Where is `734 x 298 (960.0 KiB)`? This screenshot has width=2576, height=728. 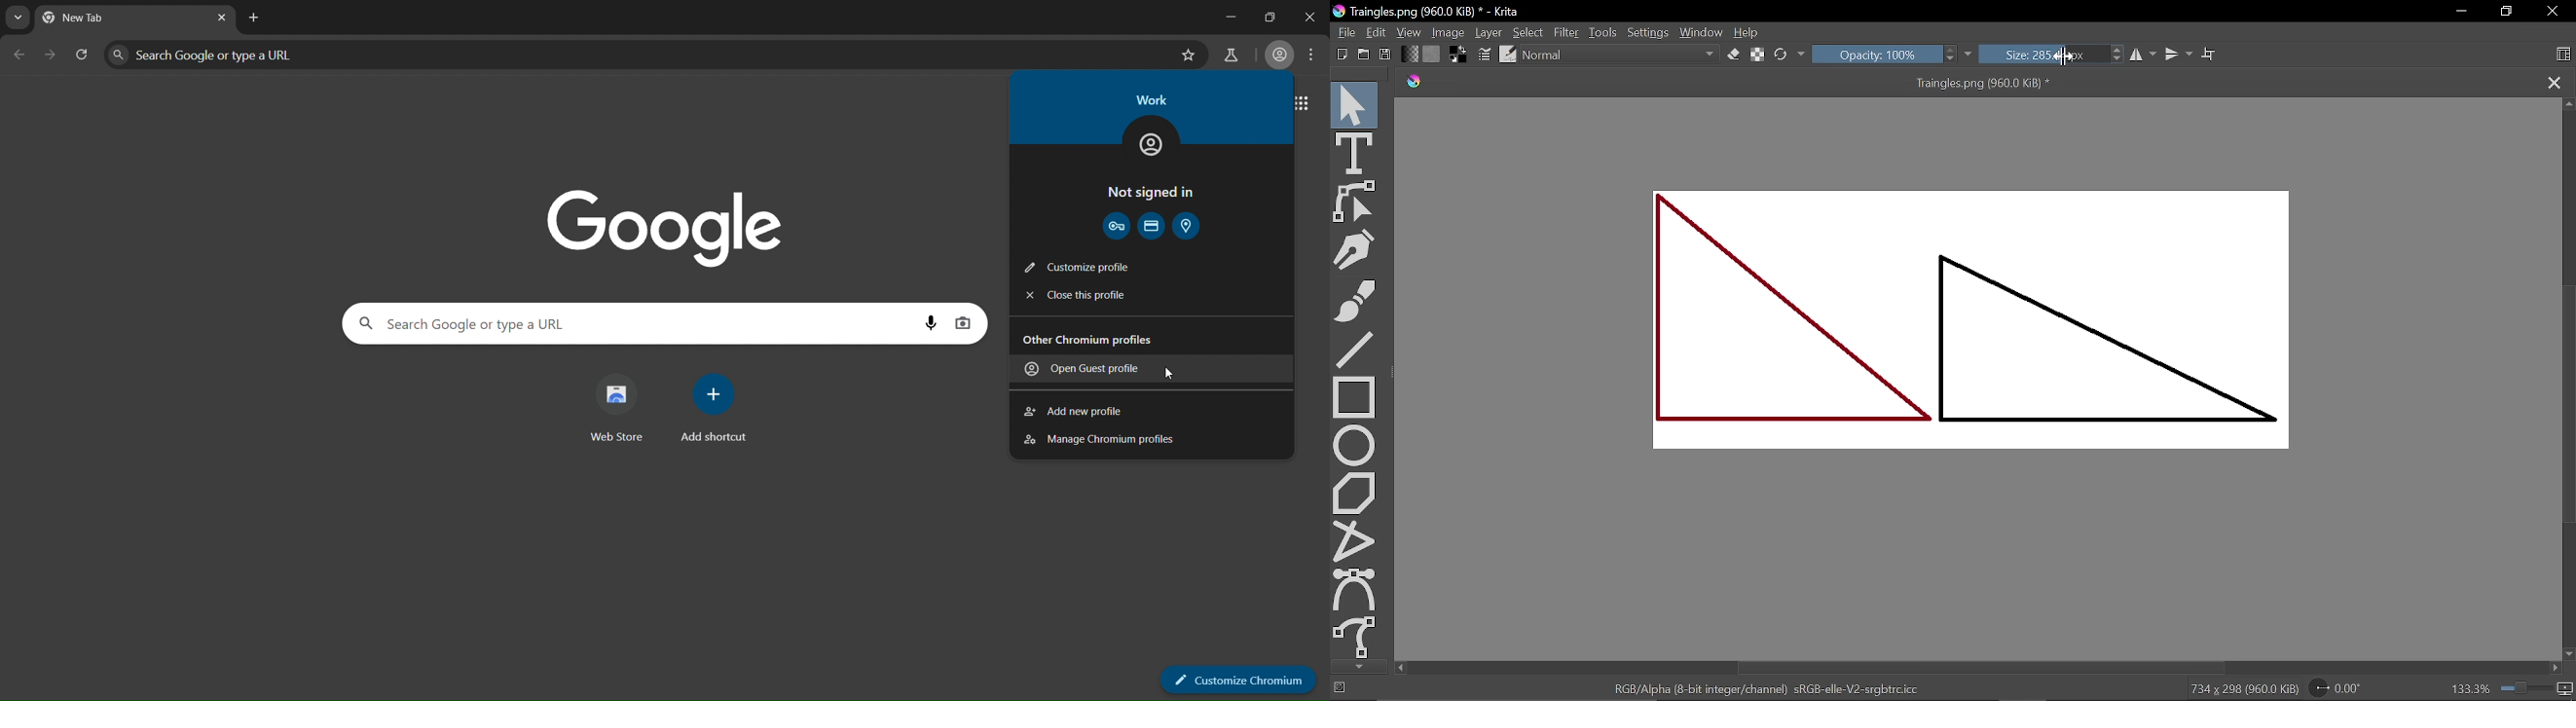
734 x 298 (960.0 KiB) is located at coordinates (2240, 687).